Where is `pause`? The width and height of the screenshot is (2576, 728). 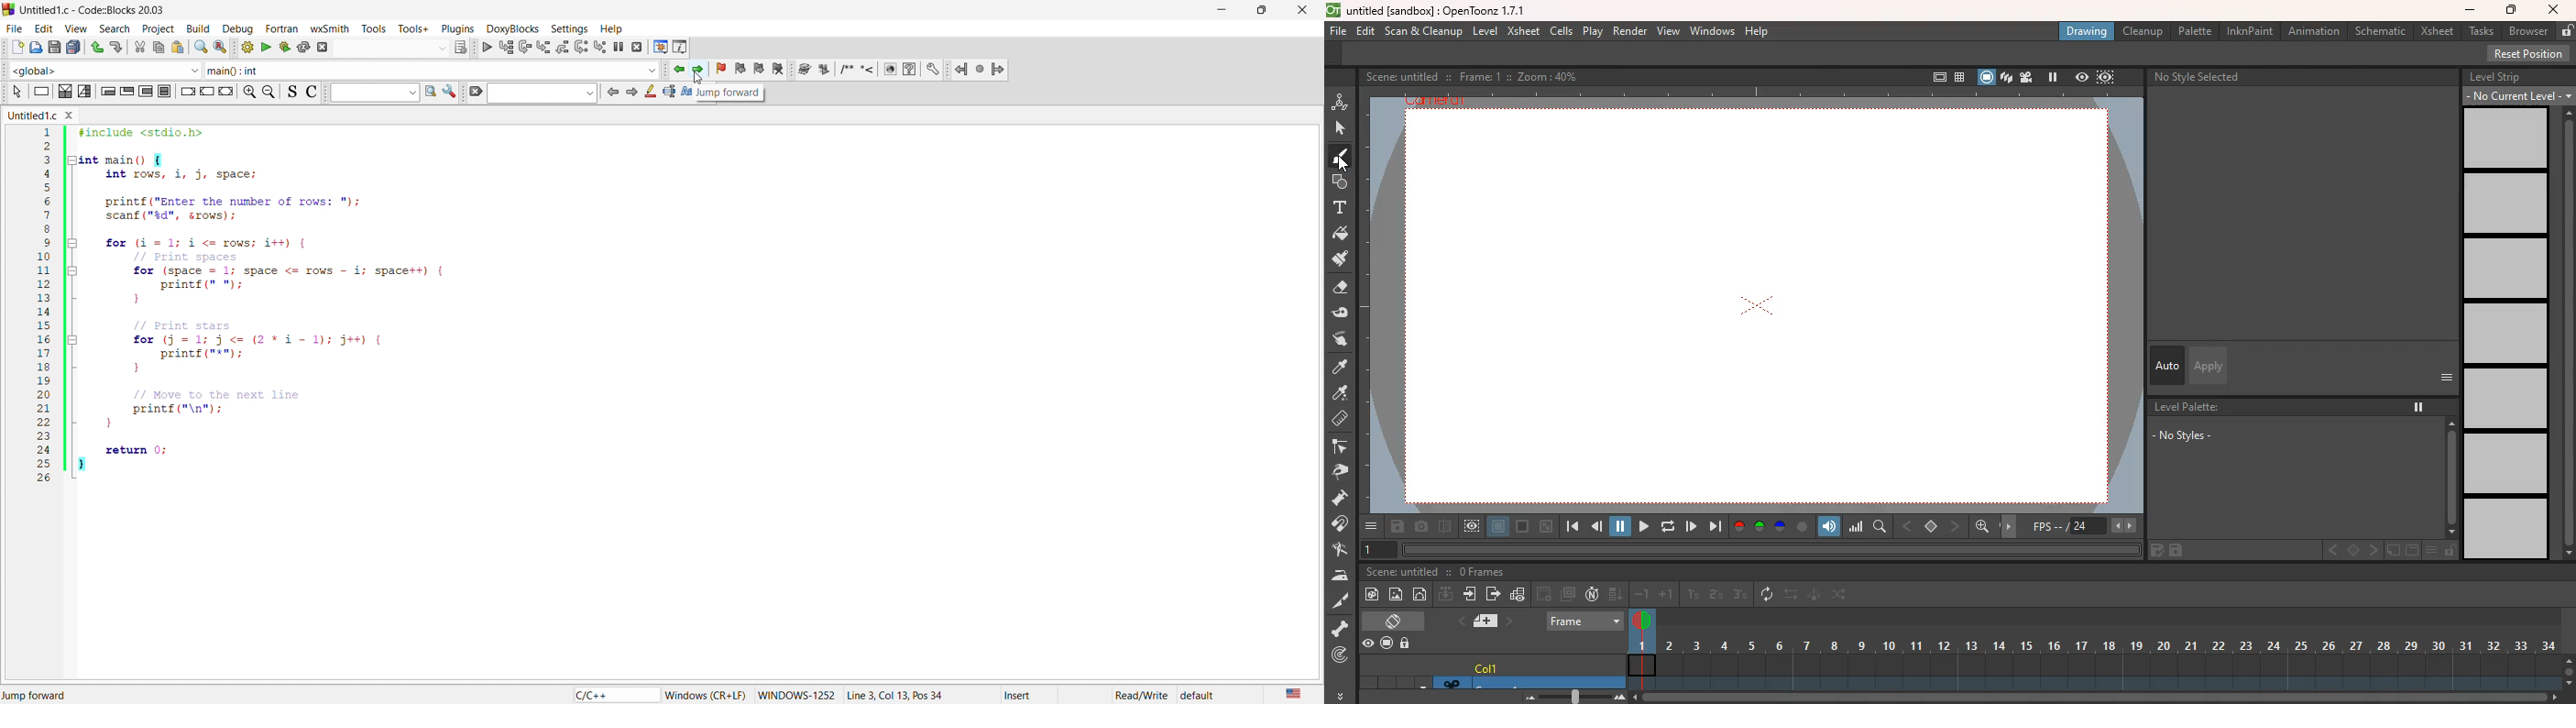
pause is located at coordinates (2052, 77).